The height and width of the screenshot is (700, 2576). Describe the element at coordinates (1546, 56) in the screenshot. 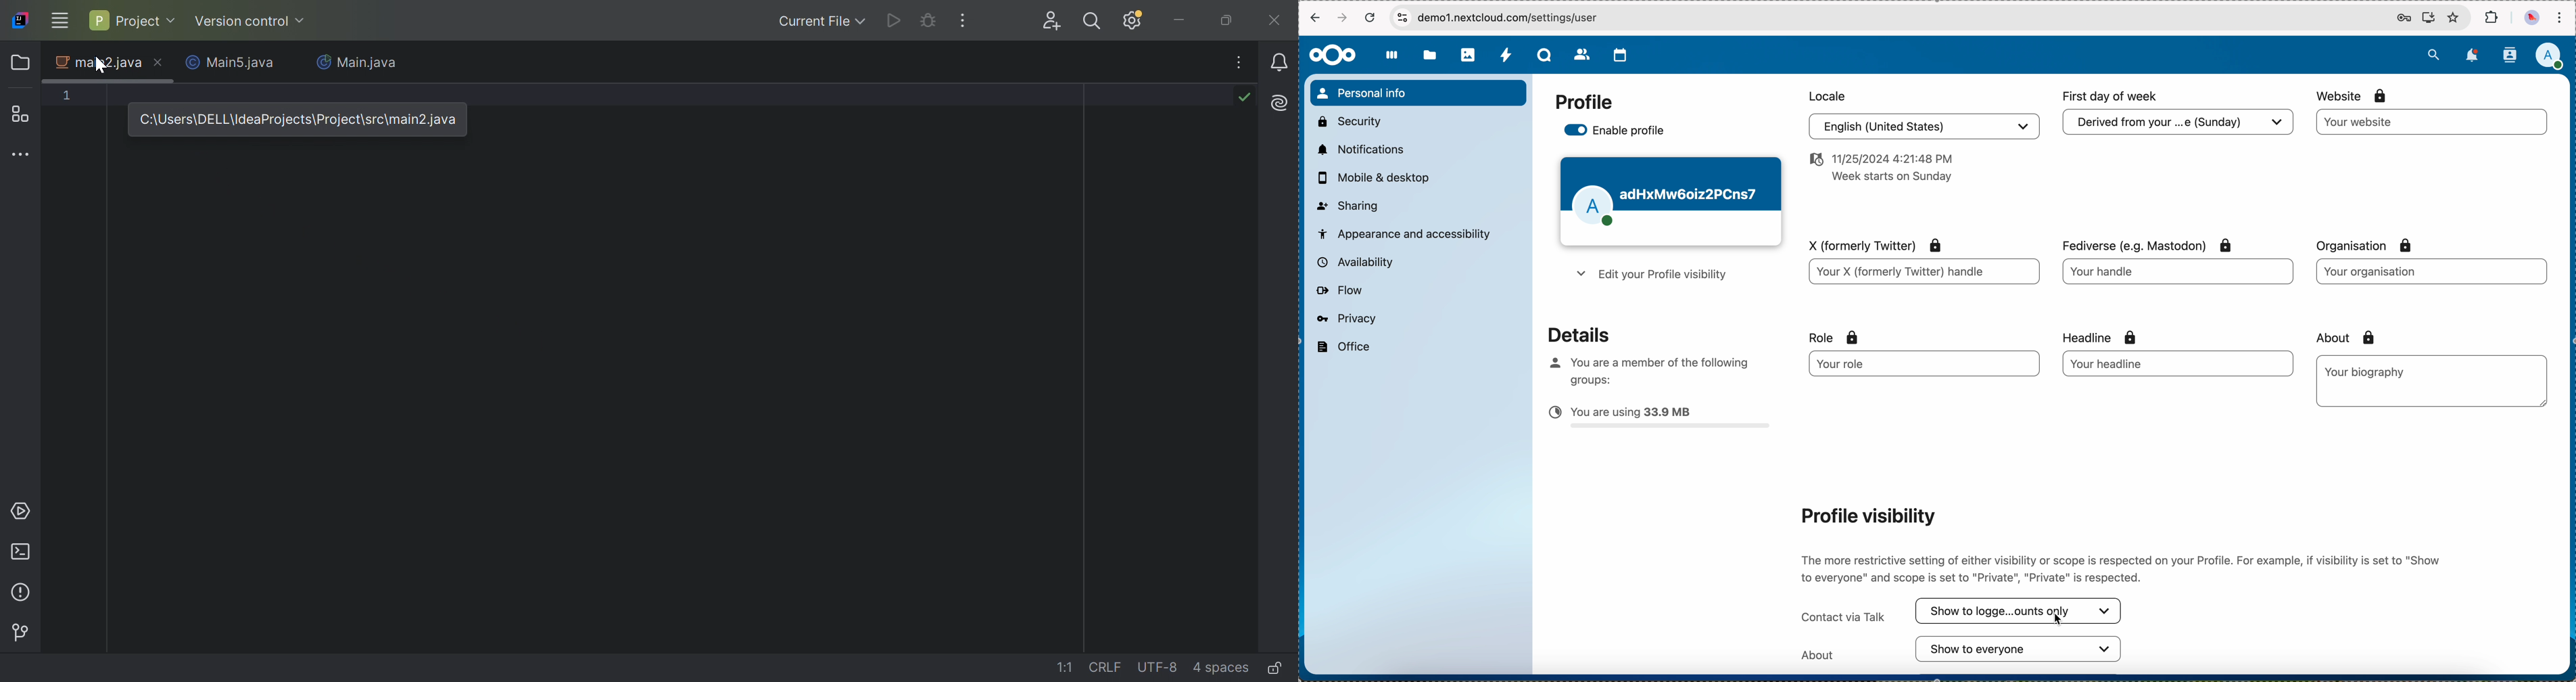

I see `Talk` at that location.